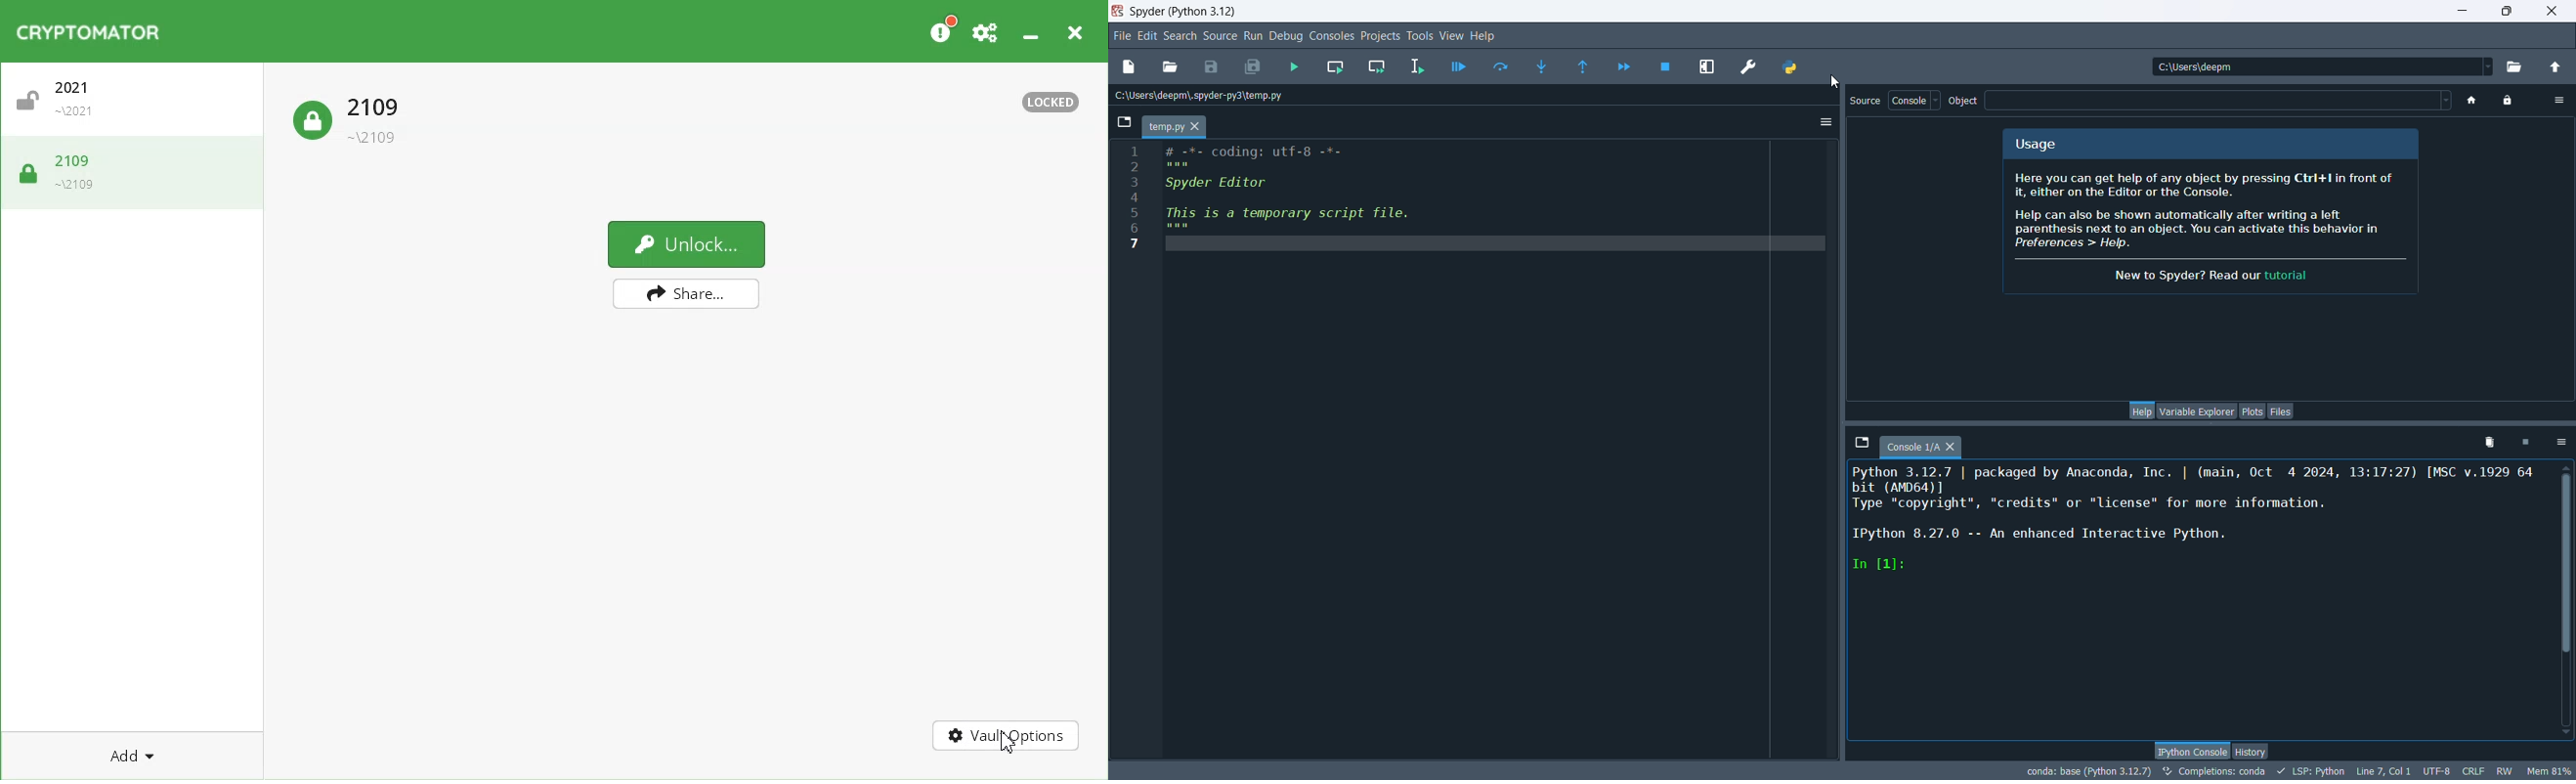 The width and height of the screenshot is (2576, 784). What do you see at coordinates (1624, 68) in the screenshot?
I see `continue execution until next breakpoint` at bounding box center [1624, 68].